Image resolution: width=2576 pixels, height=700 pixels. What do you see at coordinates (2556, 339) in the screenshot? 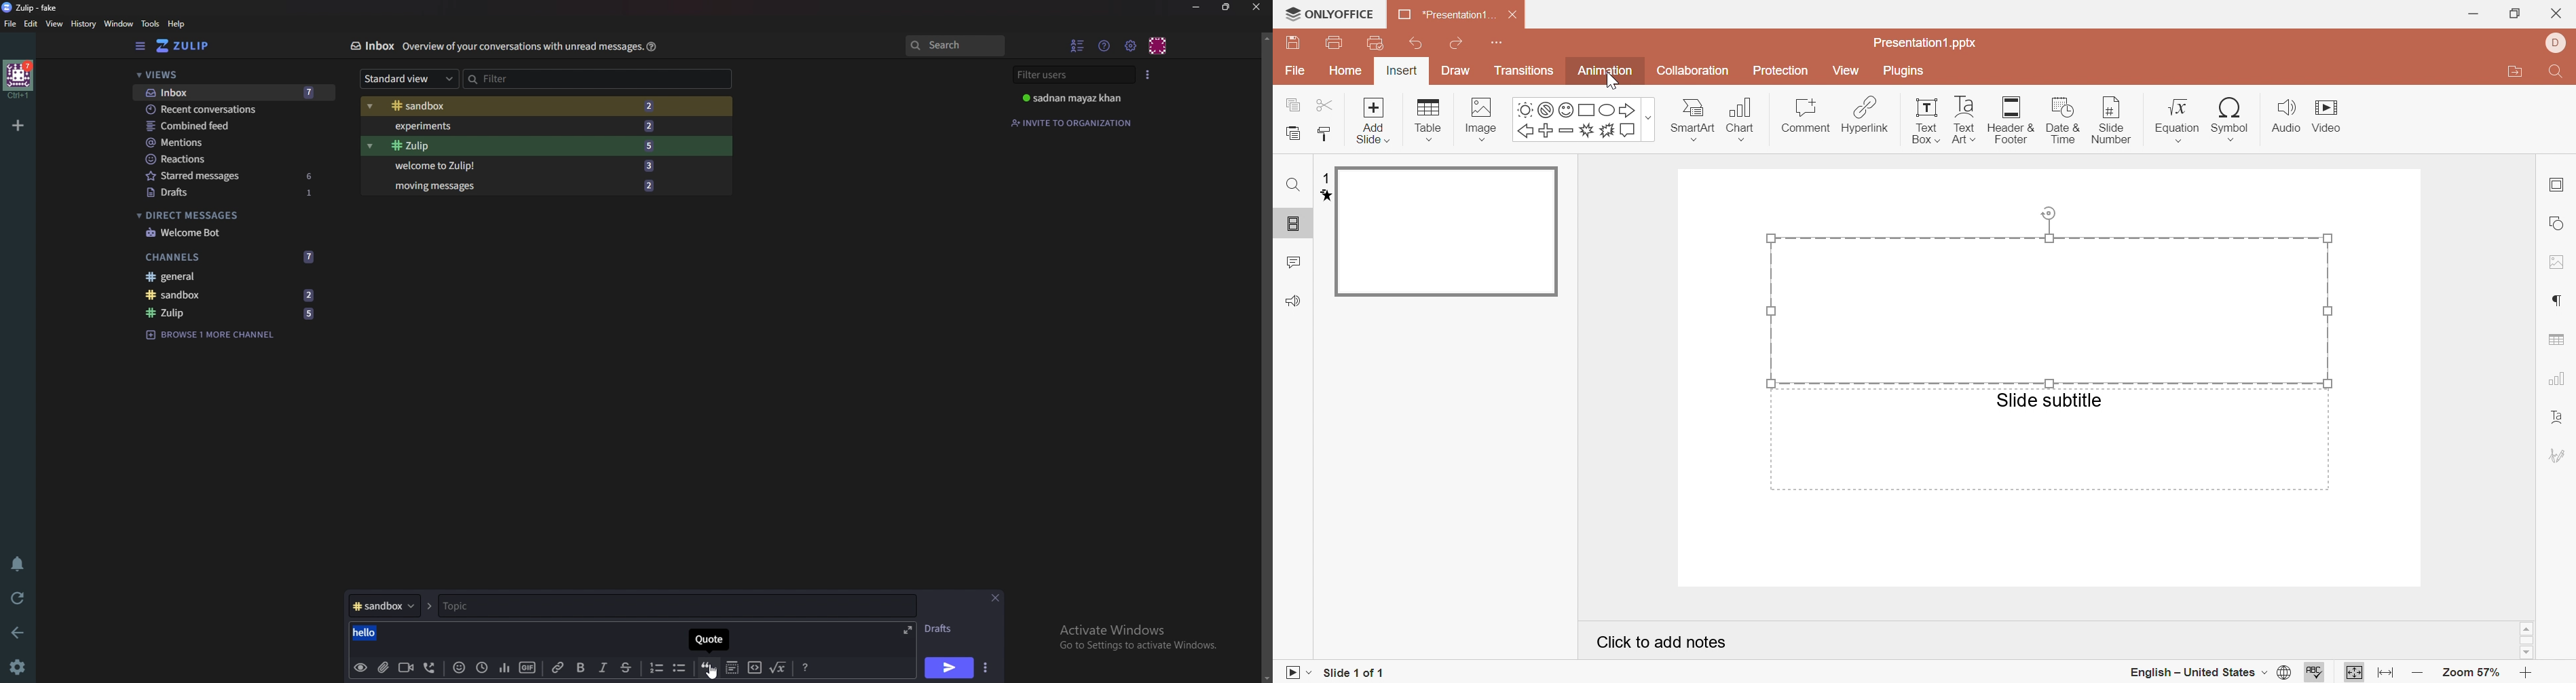
I see `table settings` at bounding box center [2556, 339].